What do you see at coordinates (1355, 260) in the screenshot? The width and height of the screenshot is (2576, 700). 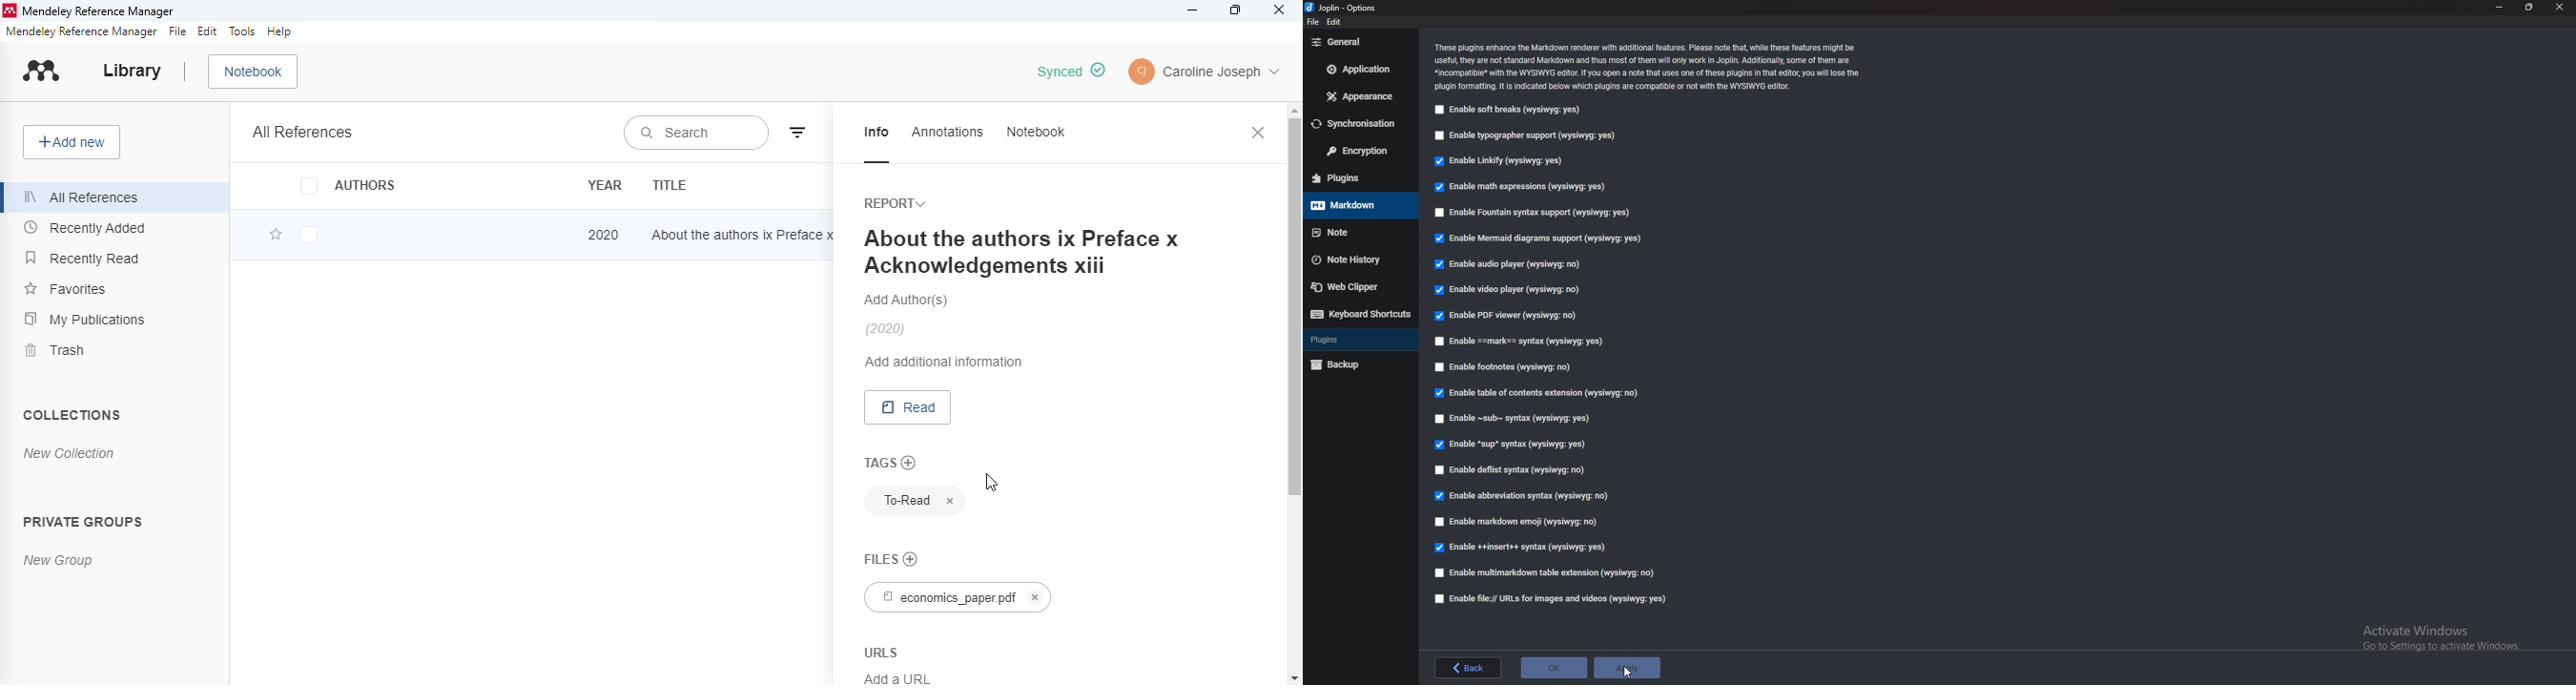 I see `Note history` at bounding box center [1355, 260].